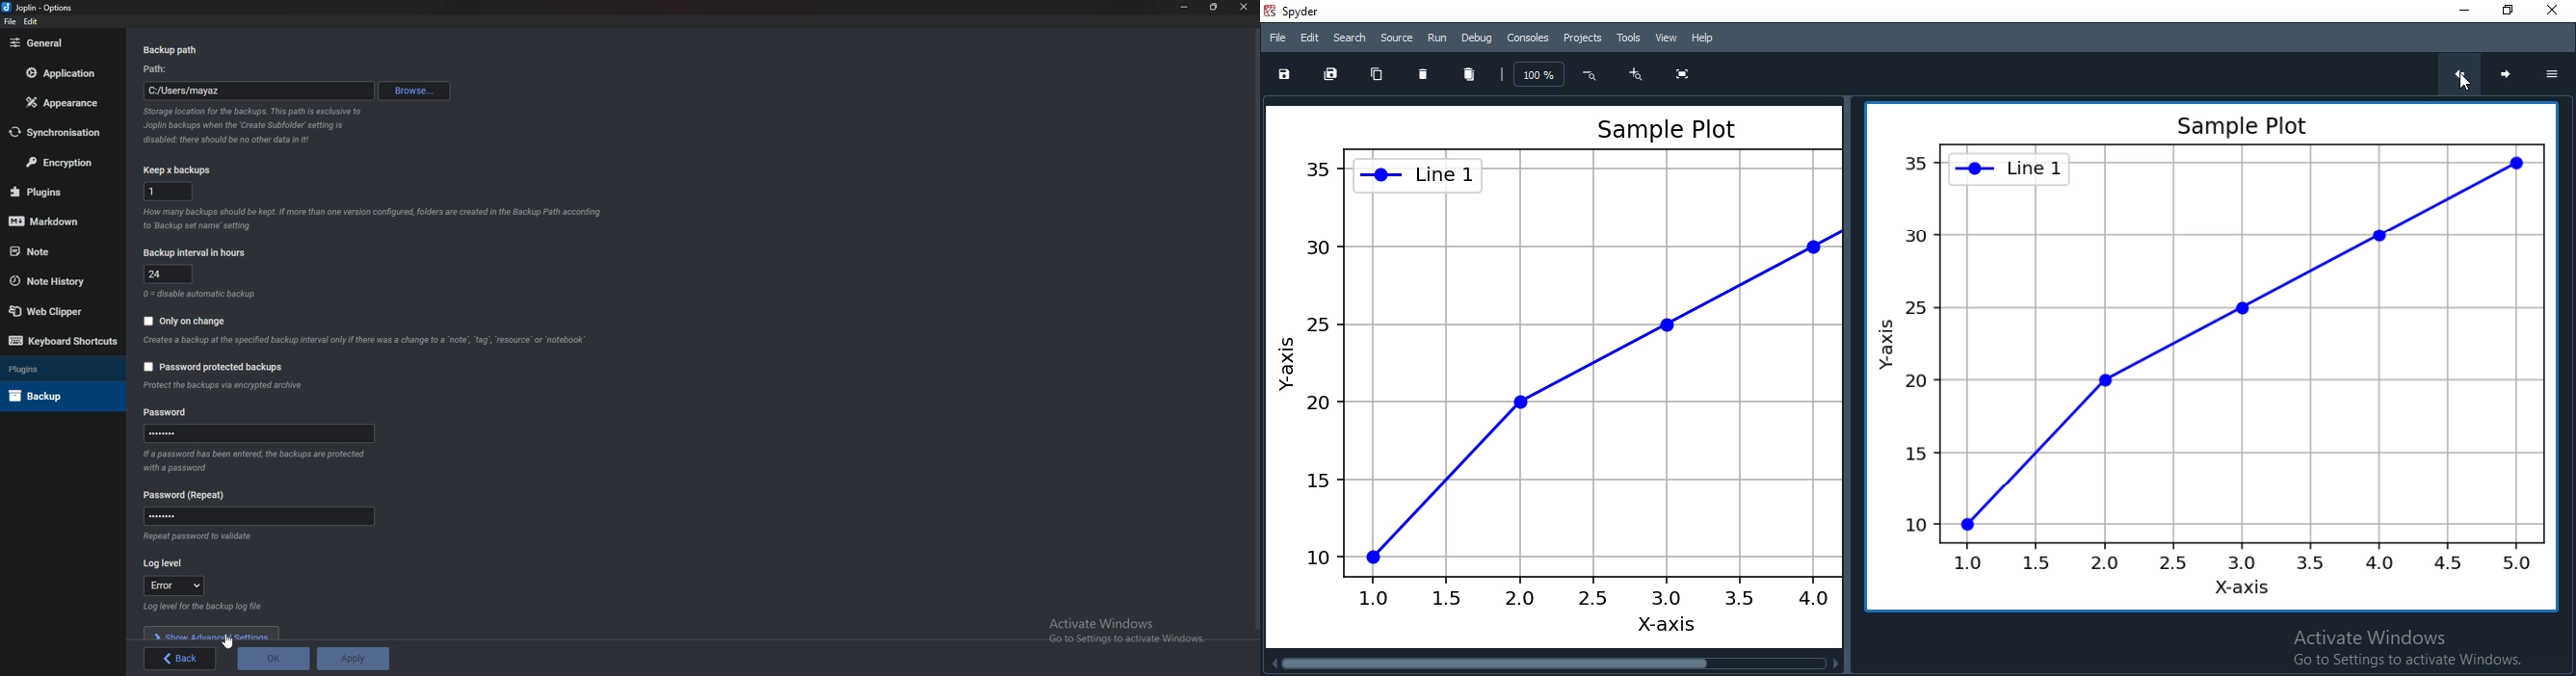 Image resolution: width=2576 pixels, height=700 pixels. Describe the element at coordinates (1287, 74) in the screenshot. I see `save` at that location.